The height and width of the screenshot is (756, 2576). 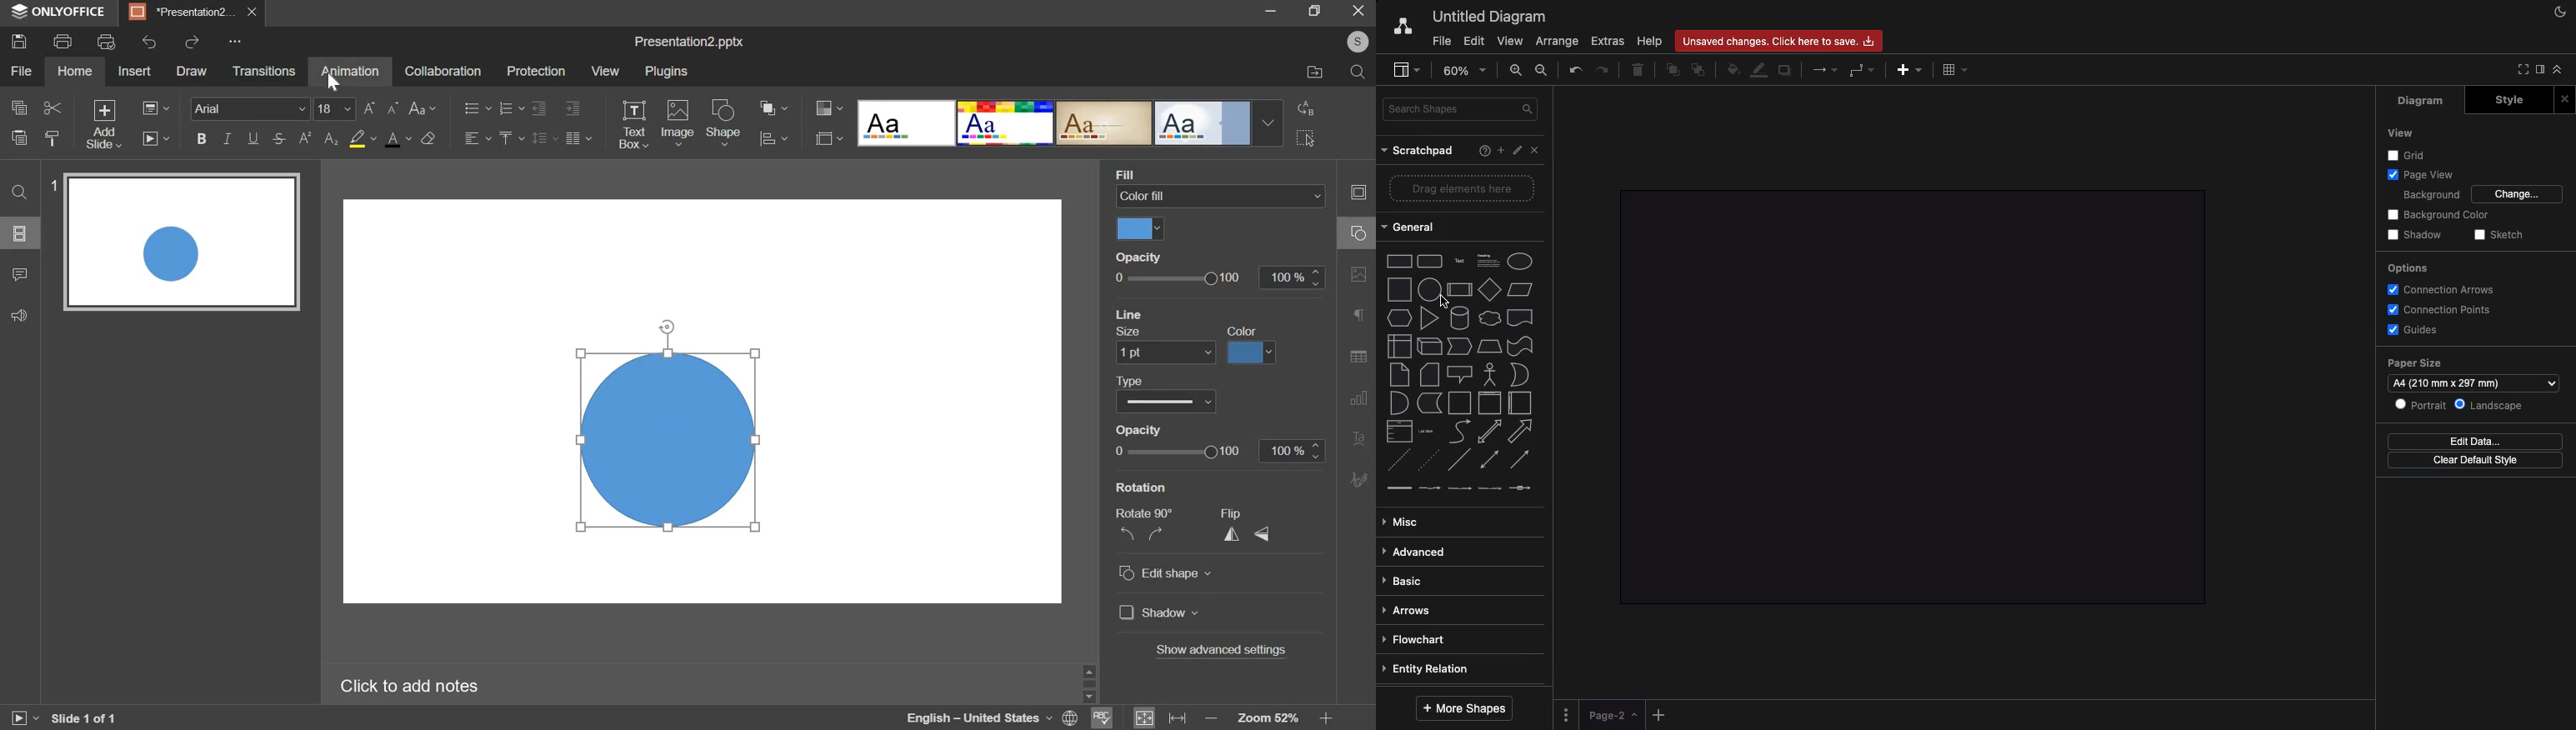 I want to click on Untitled diagram, so click(x=1485, y=18).